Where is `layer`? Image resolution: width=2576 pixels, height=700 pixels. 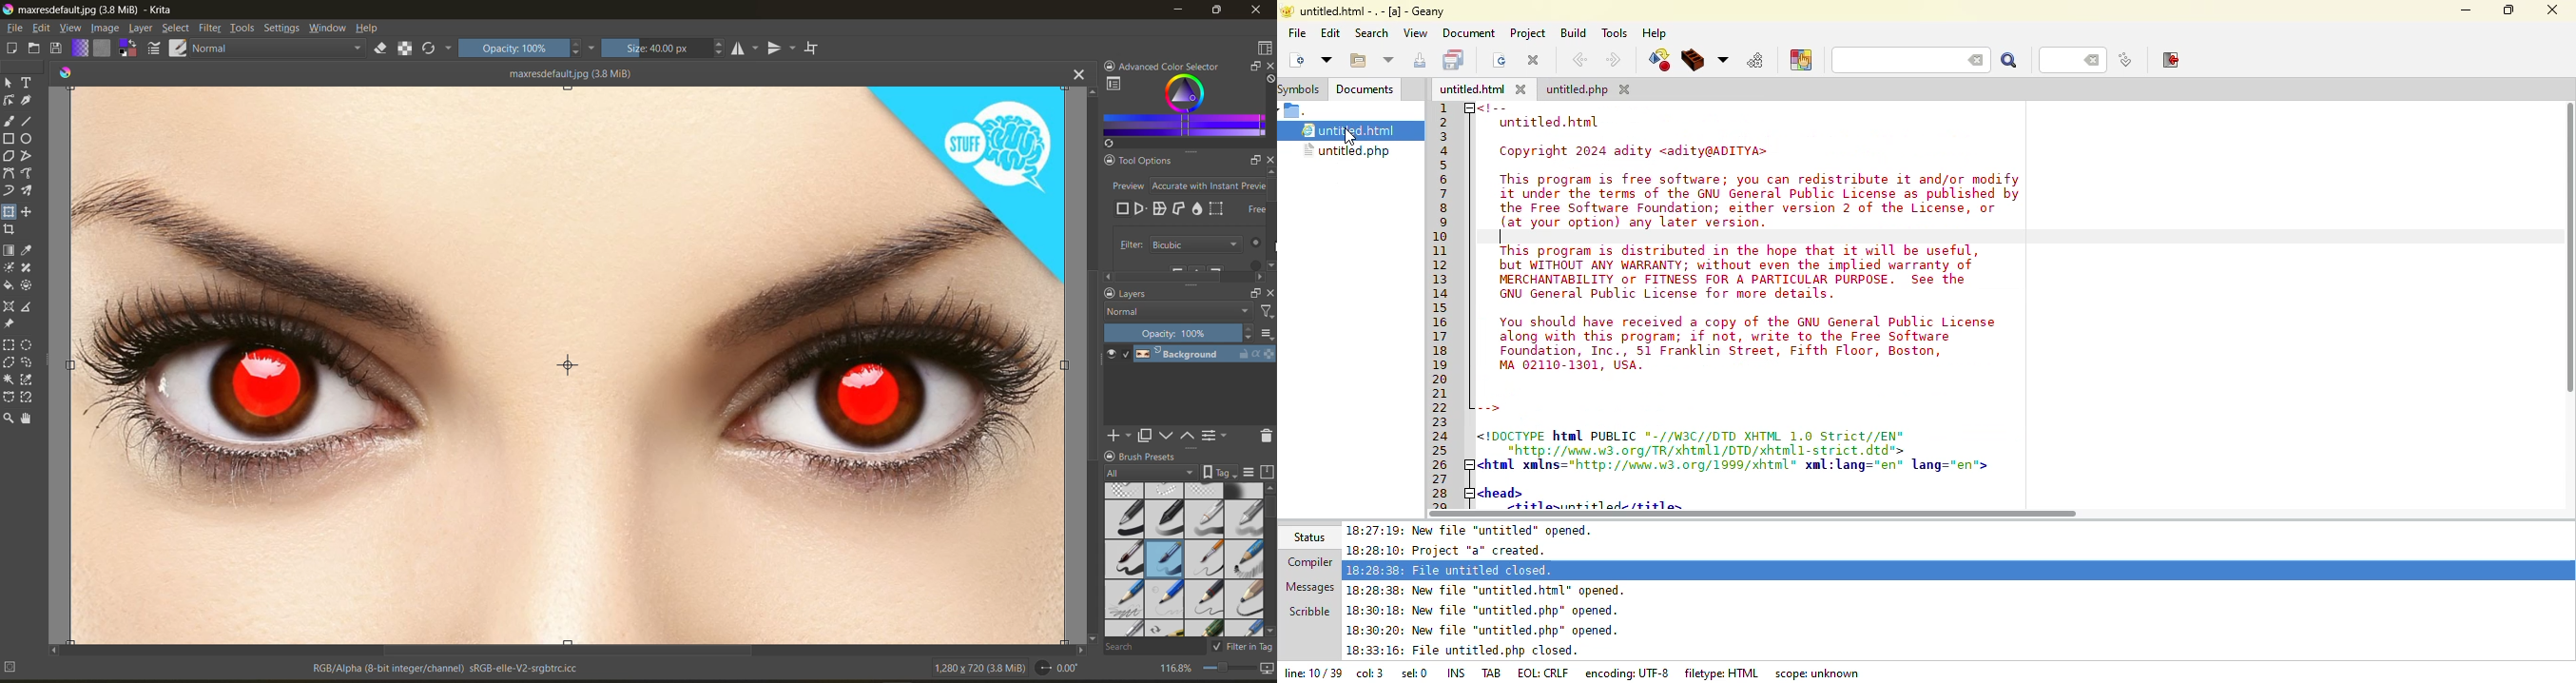 layer is located at coordinates (142, 29).